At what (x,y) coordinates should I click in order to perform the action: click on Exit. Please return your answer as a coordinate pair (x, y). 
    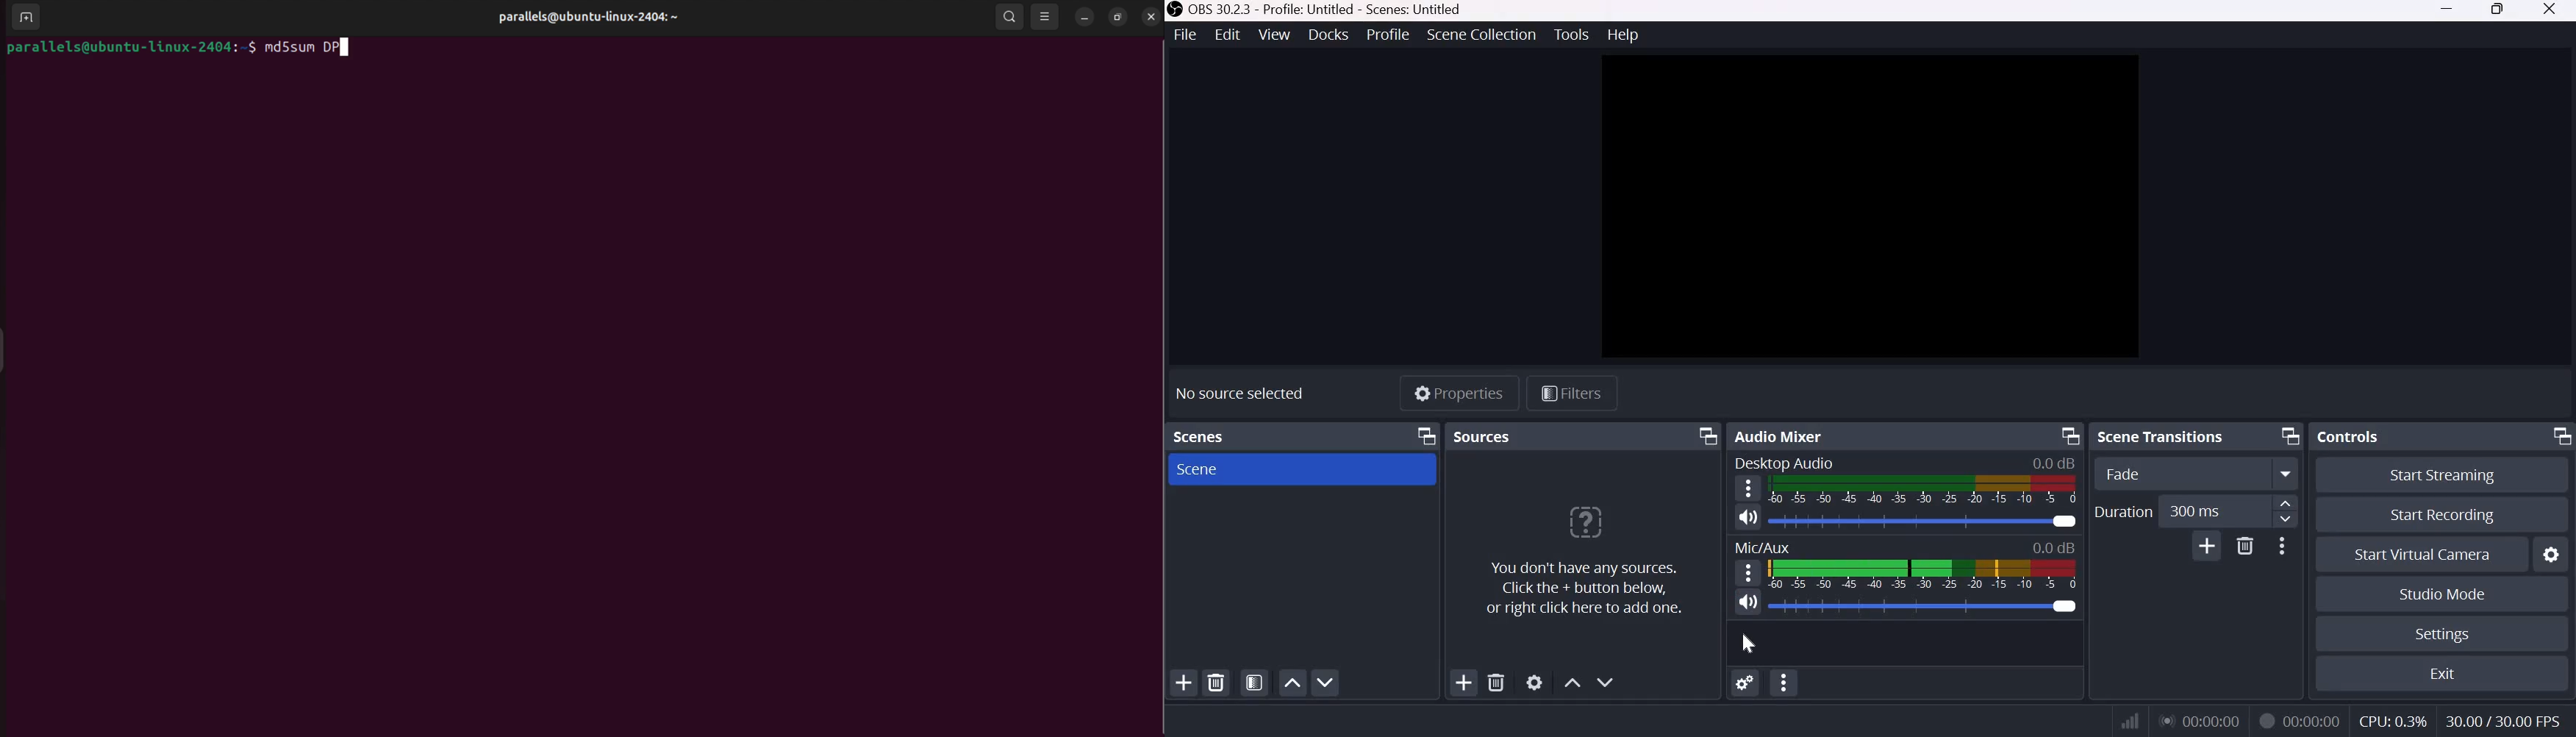
    Looking at the image, I should click on (2444, 674).